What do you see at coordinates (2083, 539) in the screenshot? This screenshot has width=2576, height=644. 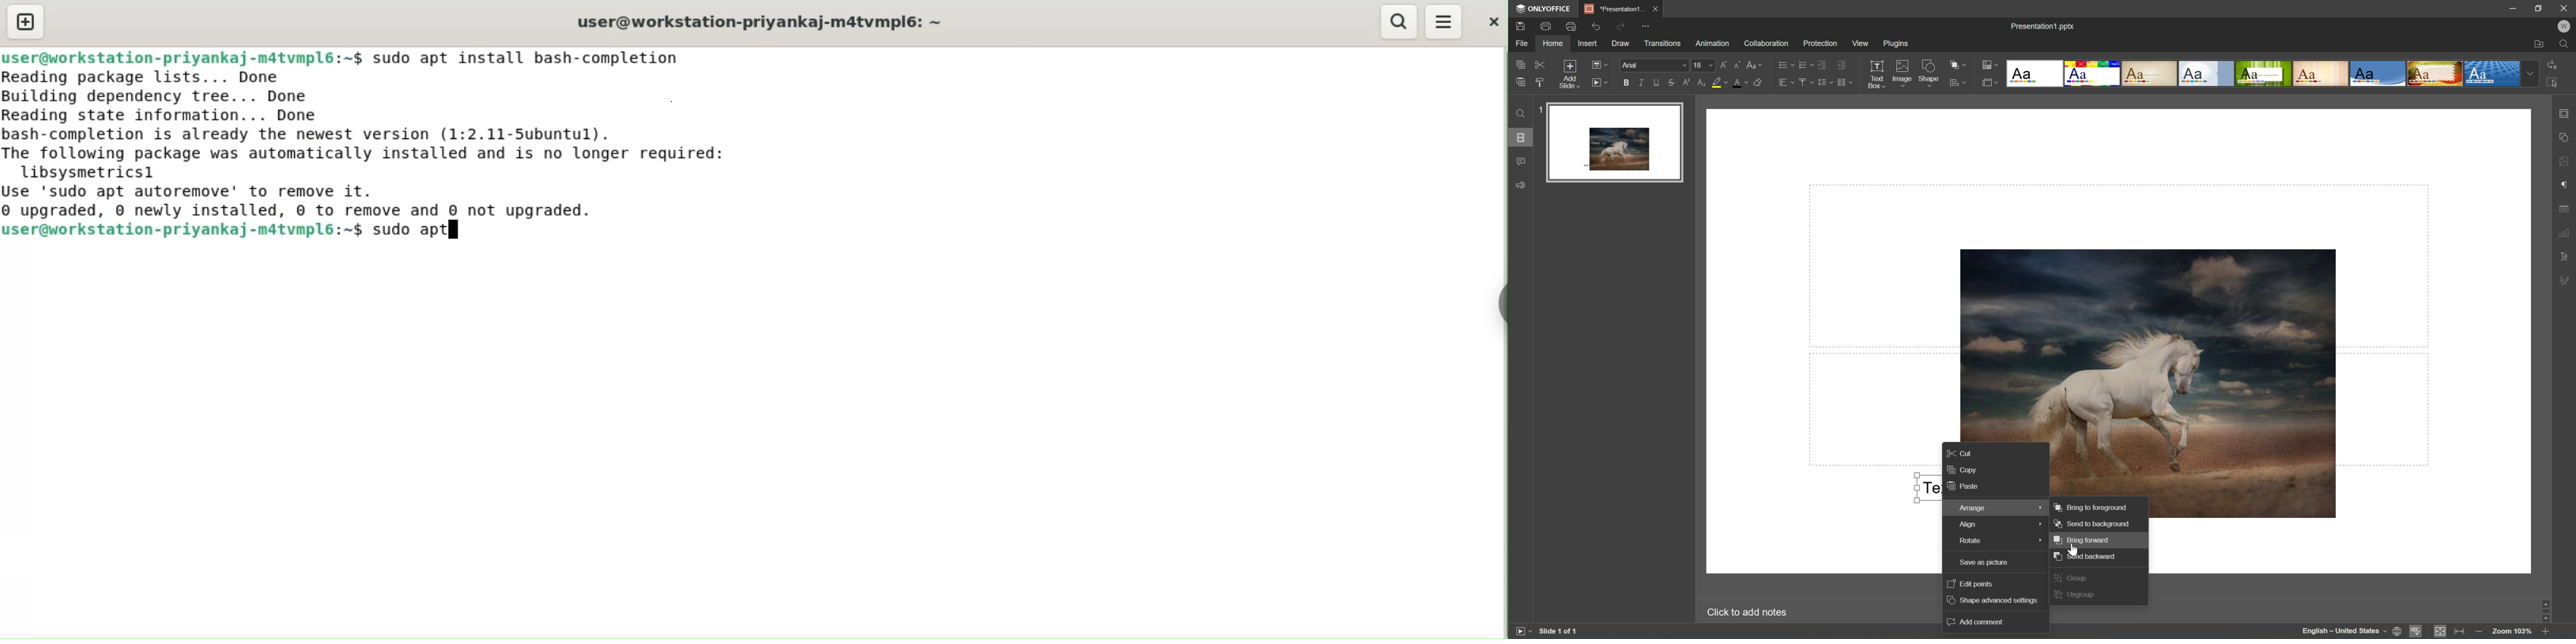 I see `Bring forward` at bounding box center [2083, 539].